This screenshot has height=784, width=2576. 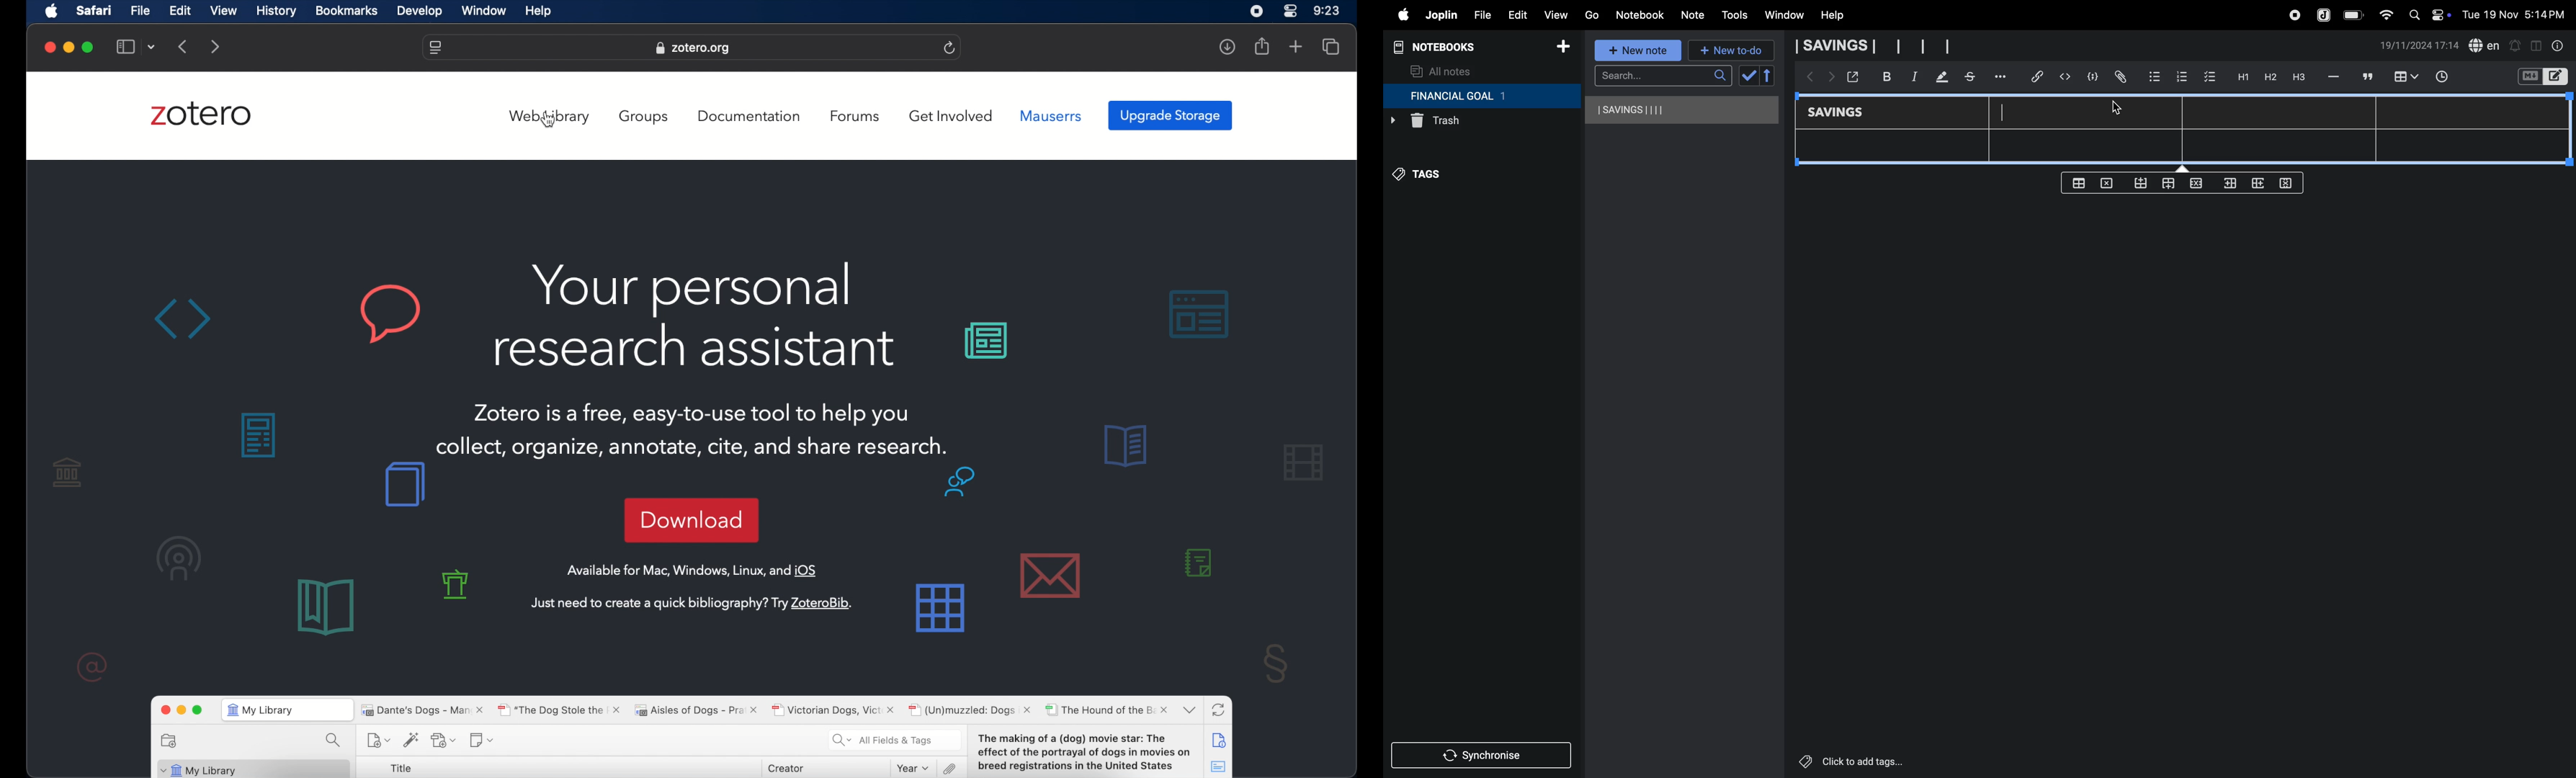 What do you see at coordinates (550, 117) in the screenshot?
I see `web library` at bounding box center [550, 117].